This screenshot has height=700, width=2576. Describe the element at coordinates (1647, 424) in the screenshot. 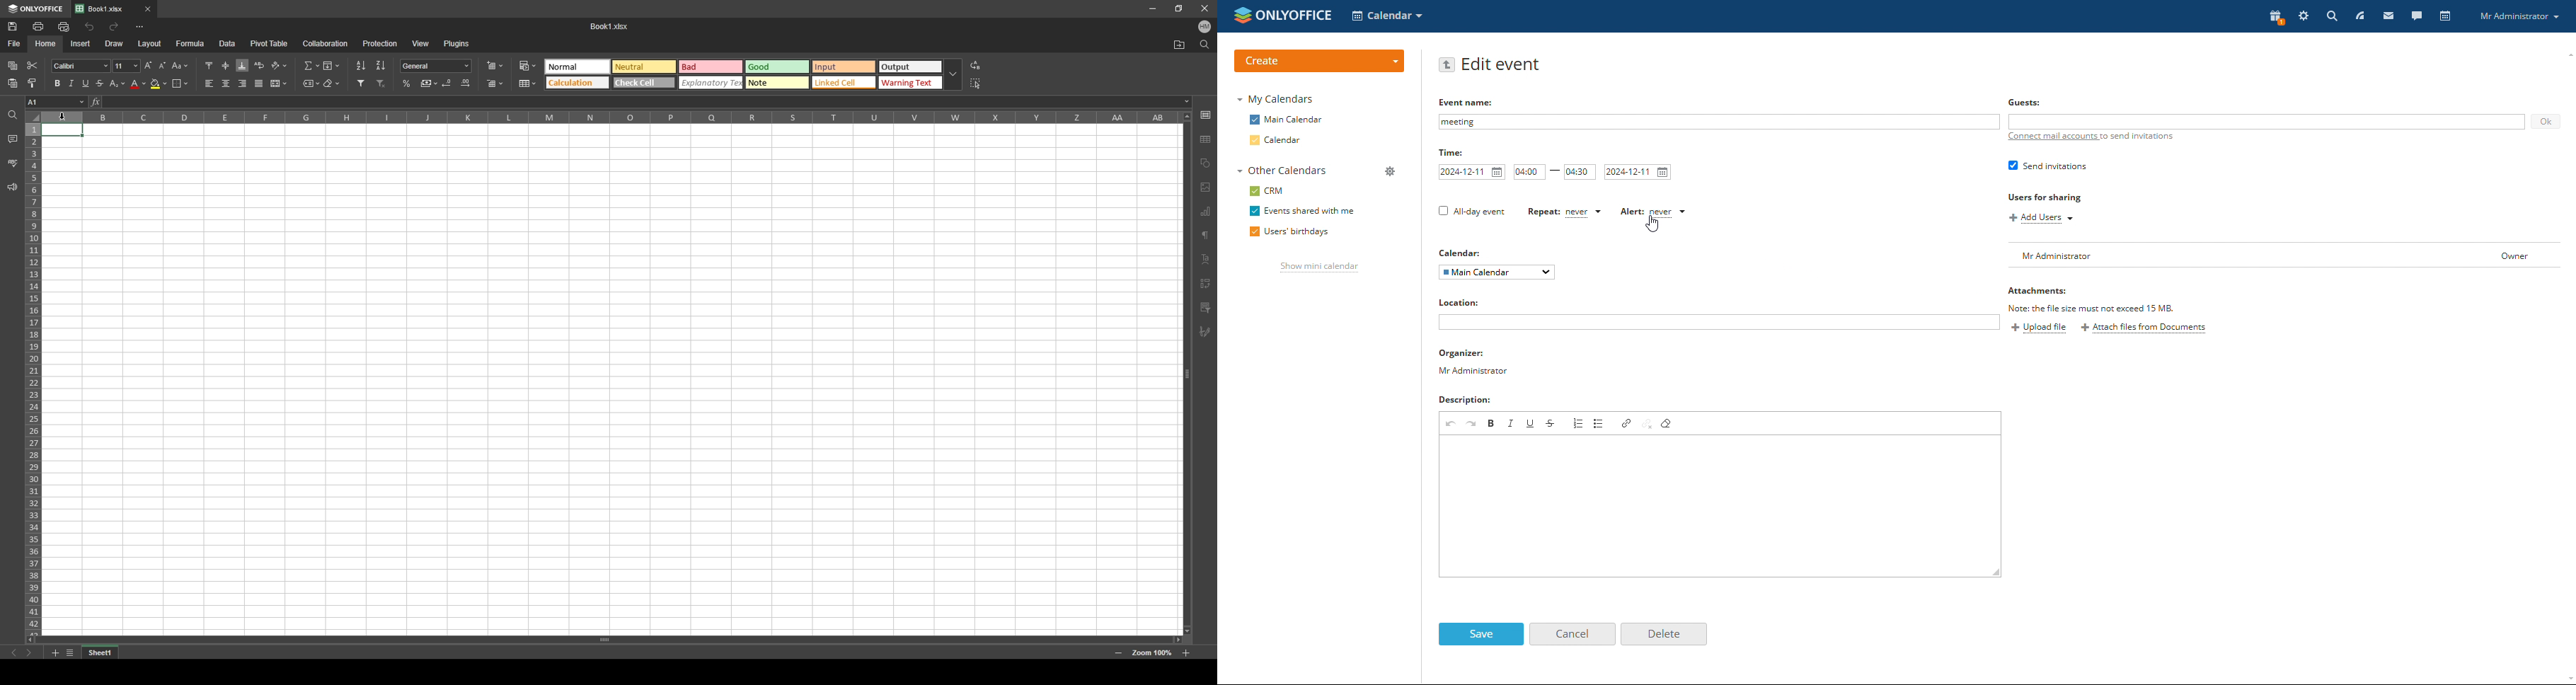

I see `unlink` at that location.